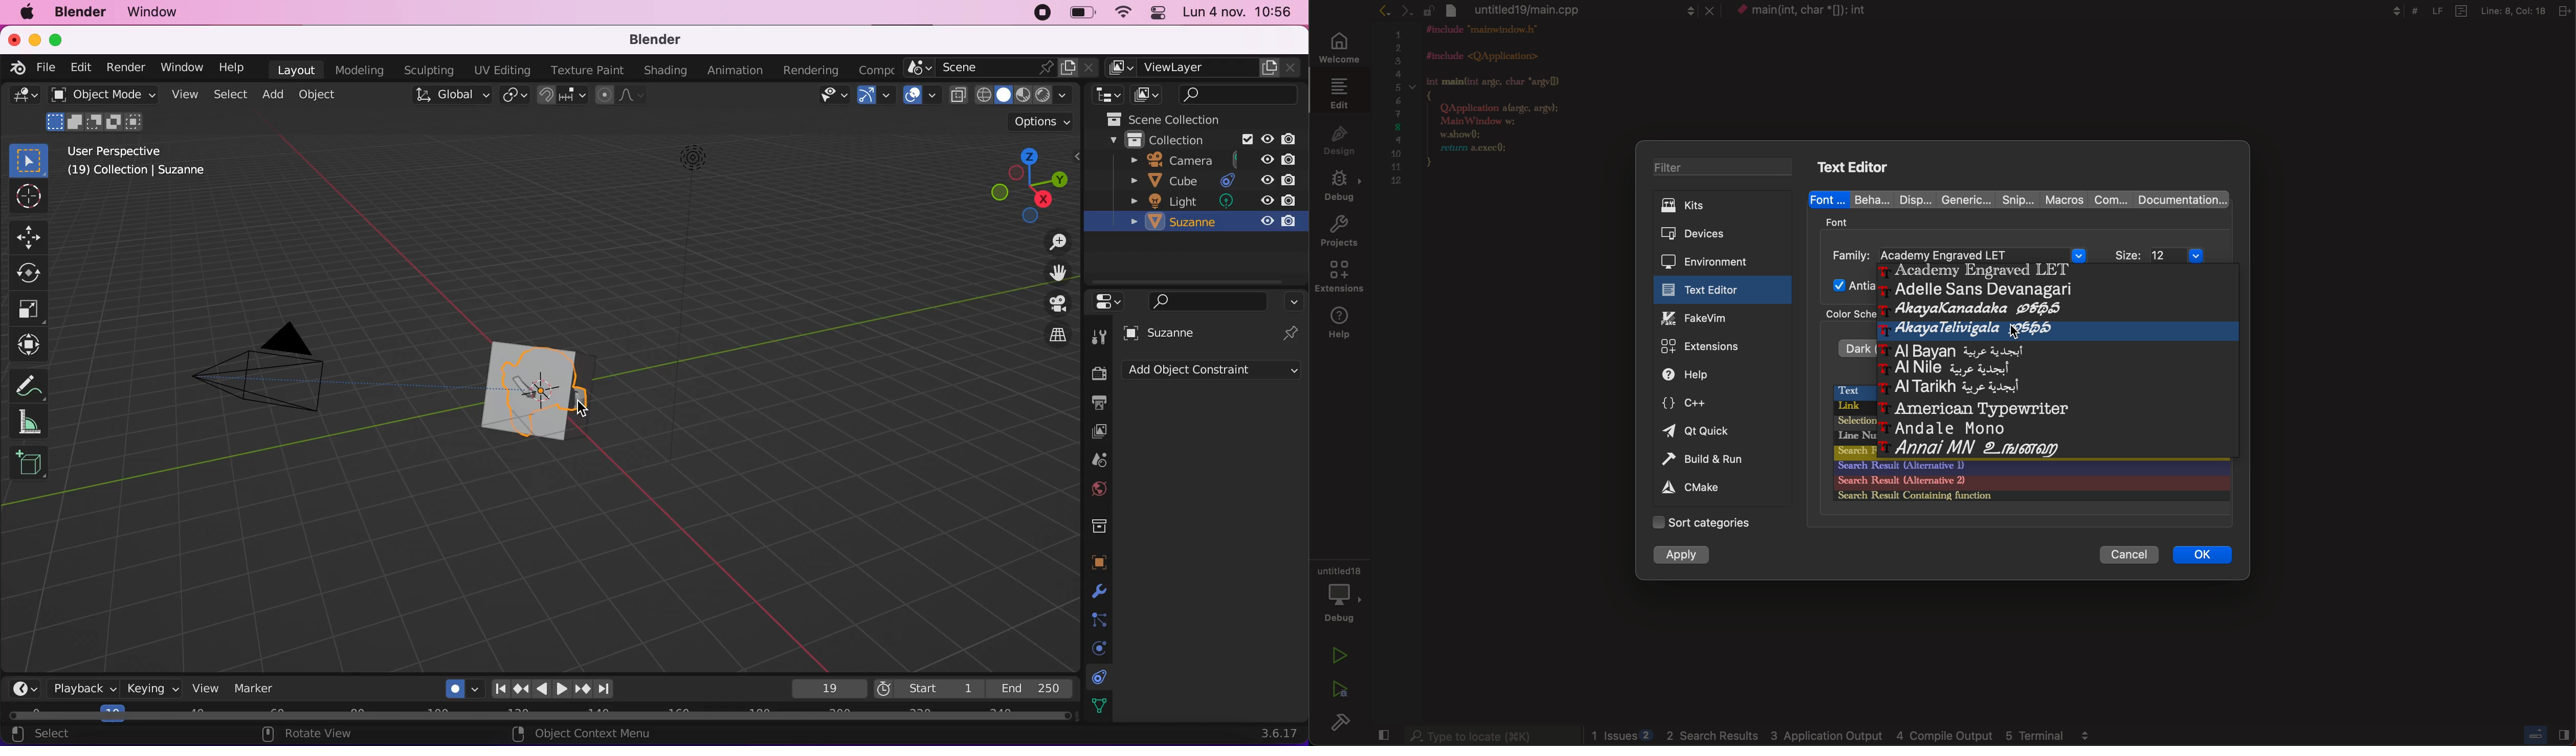 The image size is (2576, 756). I want to click on cmake, so click(1694, 488).